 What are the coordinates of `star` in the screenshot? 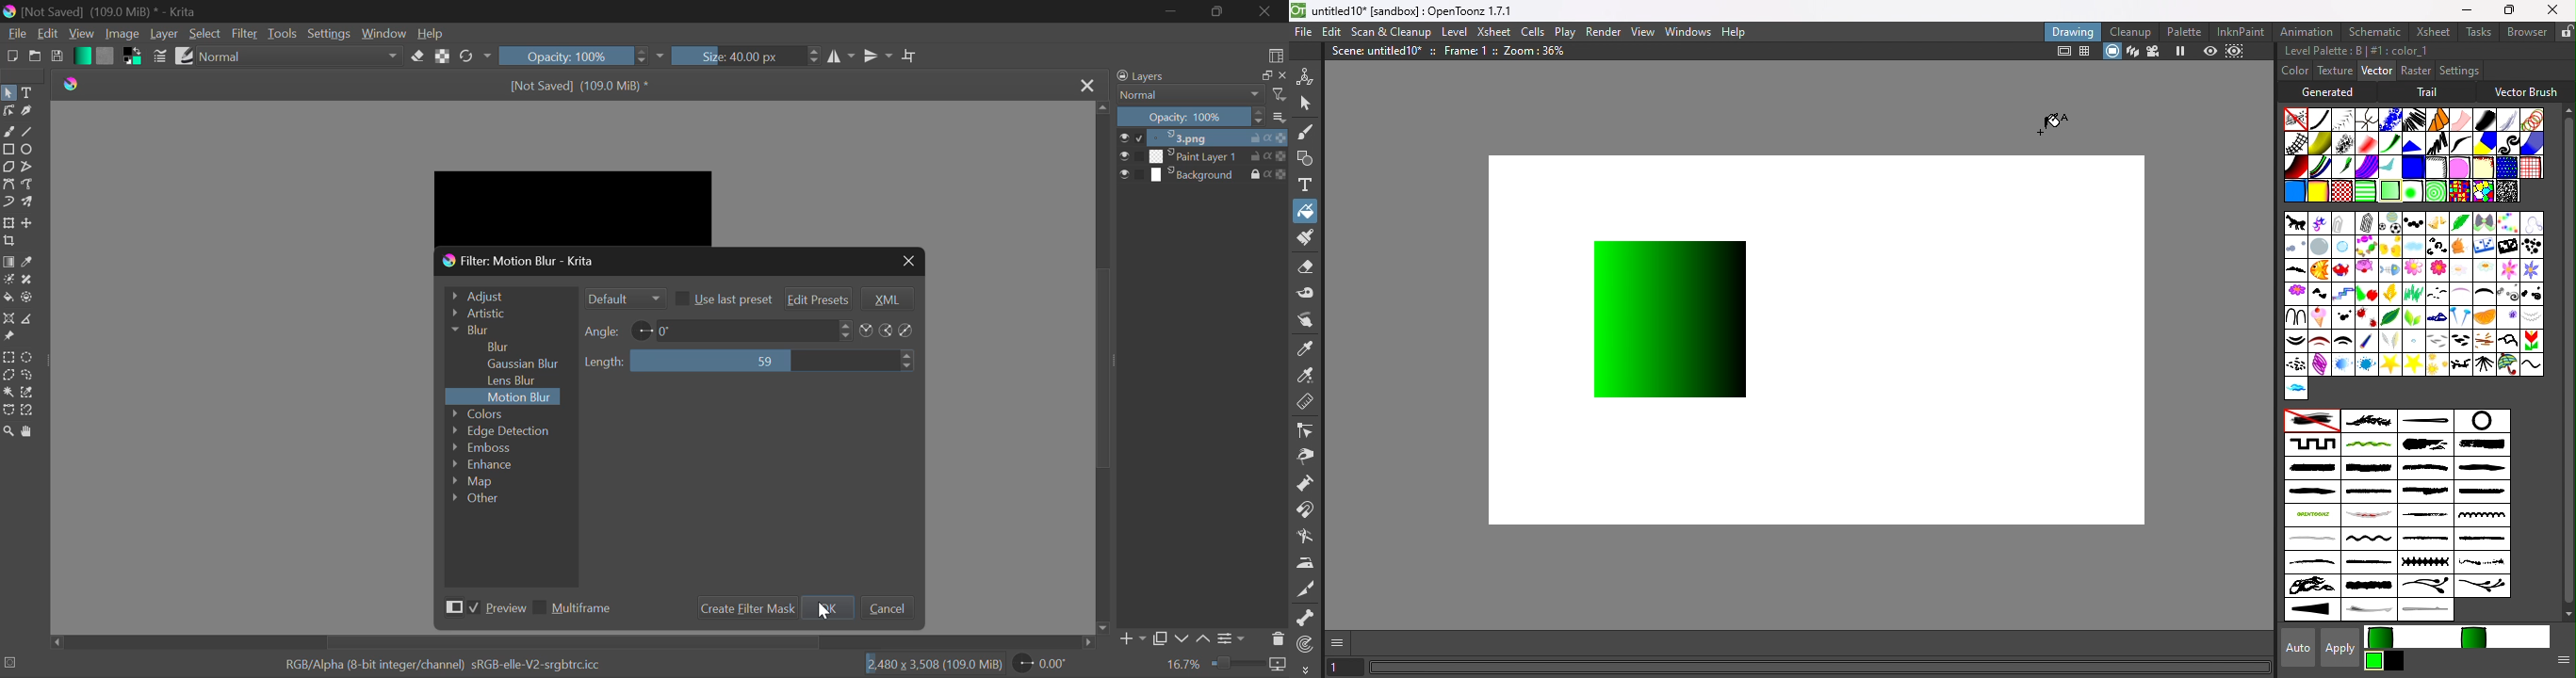 It's located at (2389, 364).